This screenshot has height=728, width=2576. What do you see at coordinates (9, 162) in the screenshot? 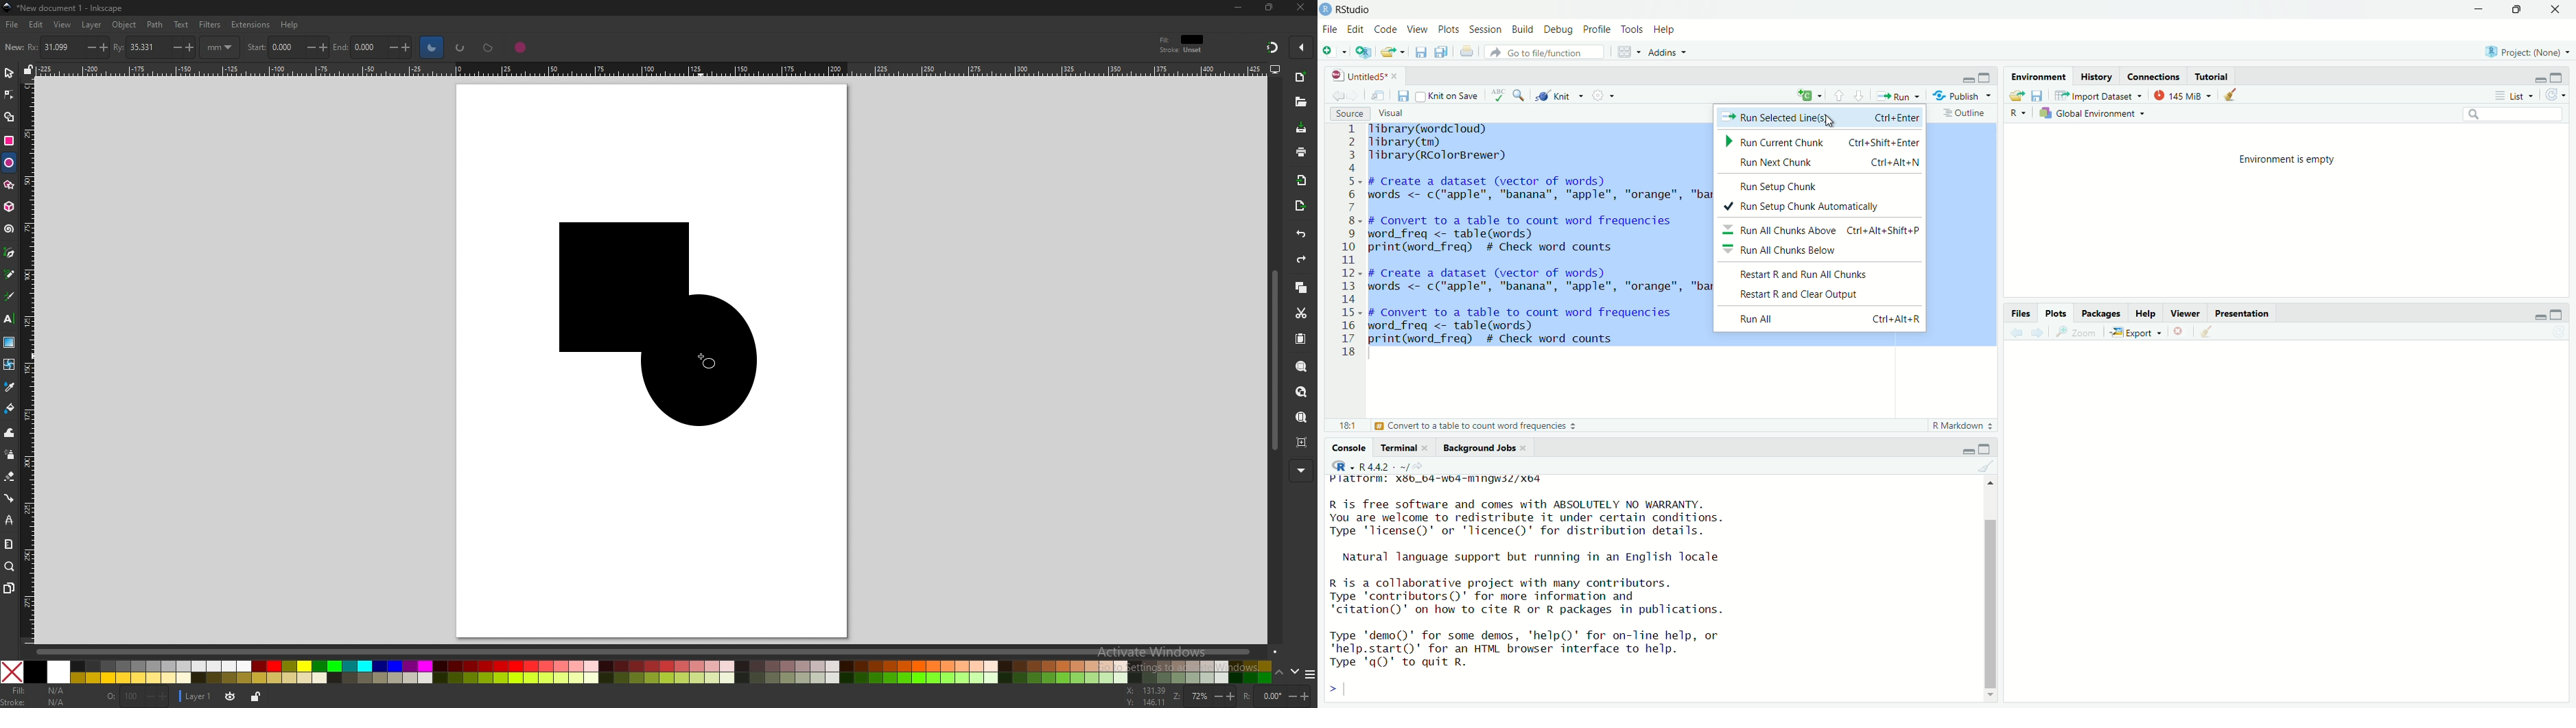
I see `ellipse` at bounding box center [9, 162].